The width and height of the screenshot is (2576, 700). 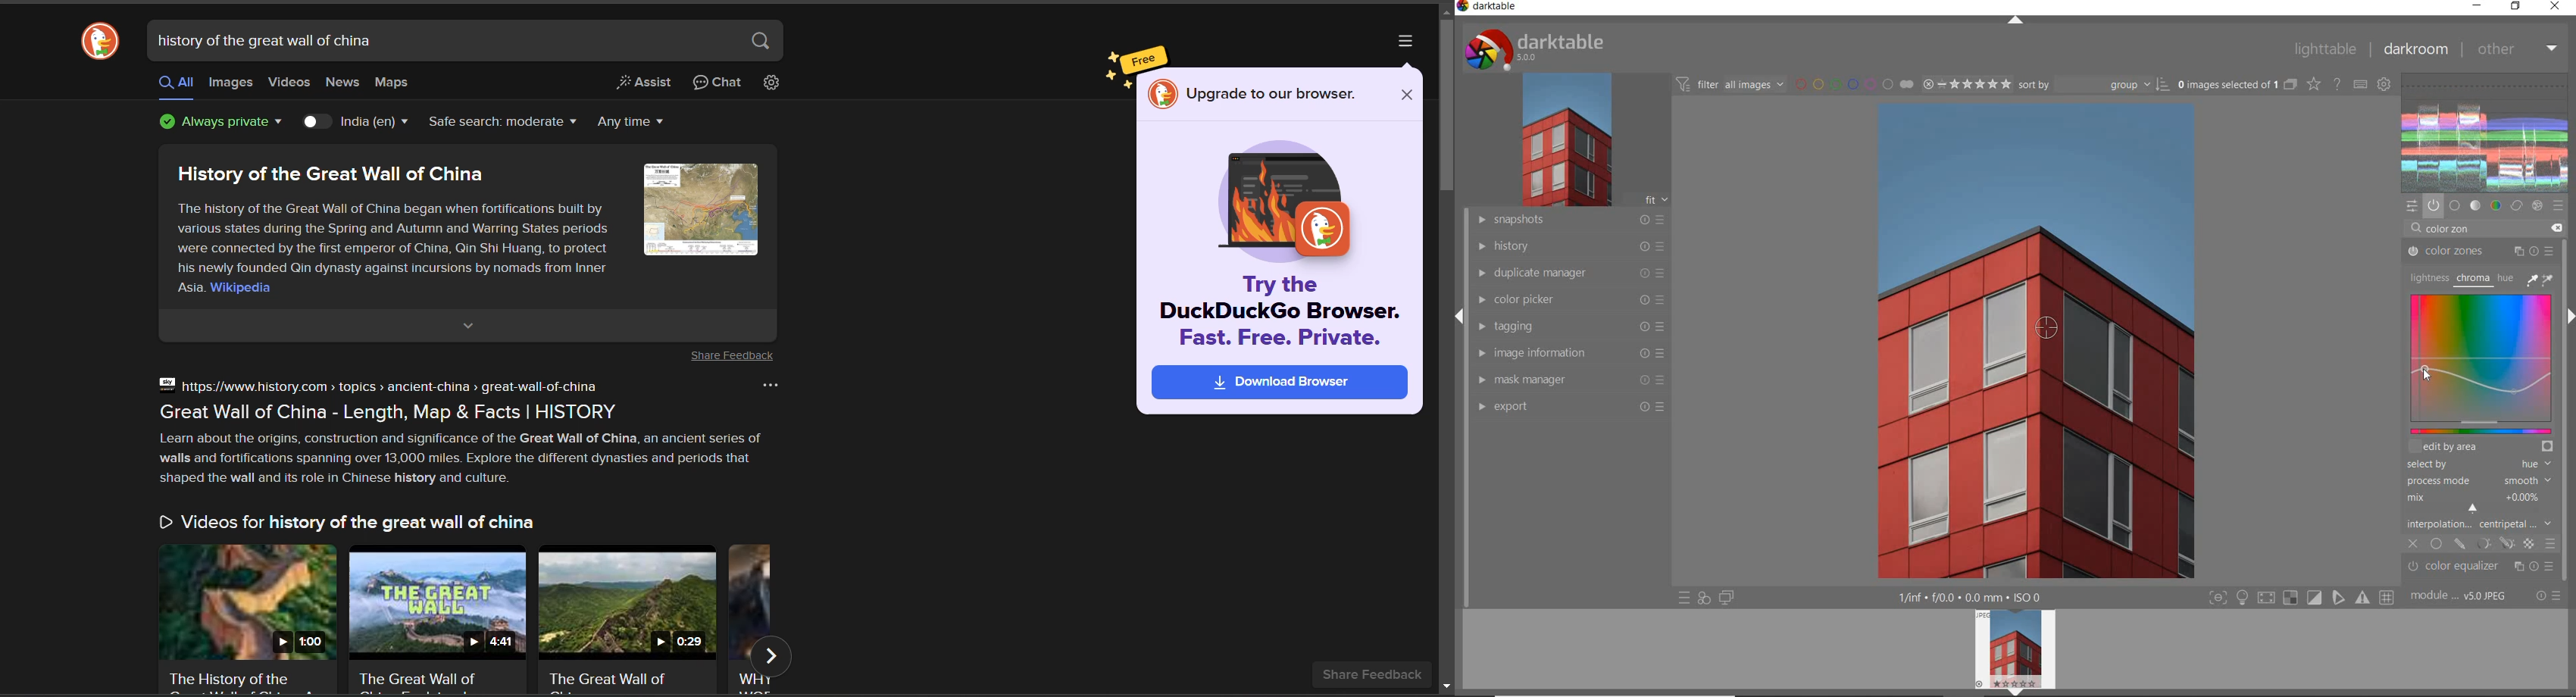 I want to click on country toggle key, so click(x=317, y=121).